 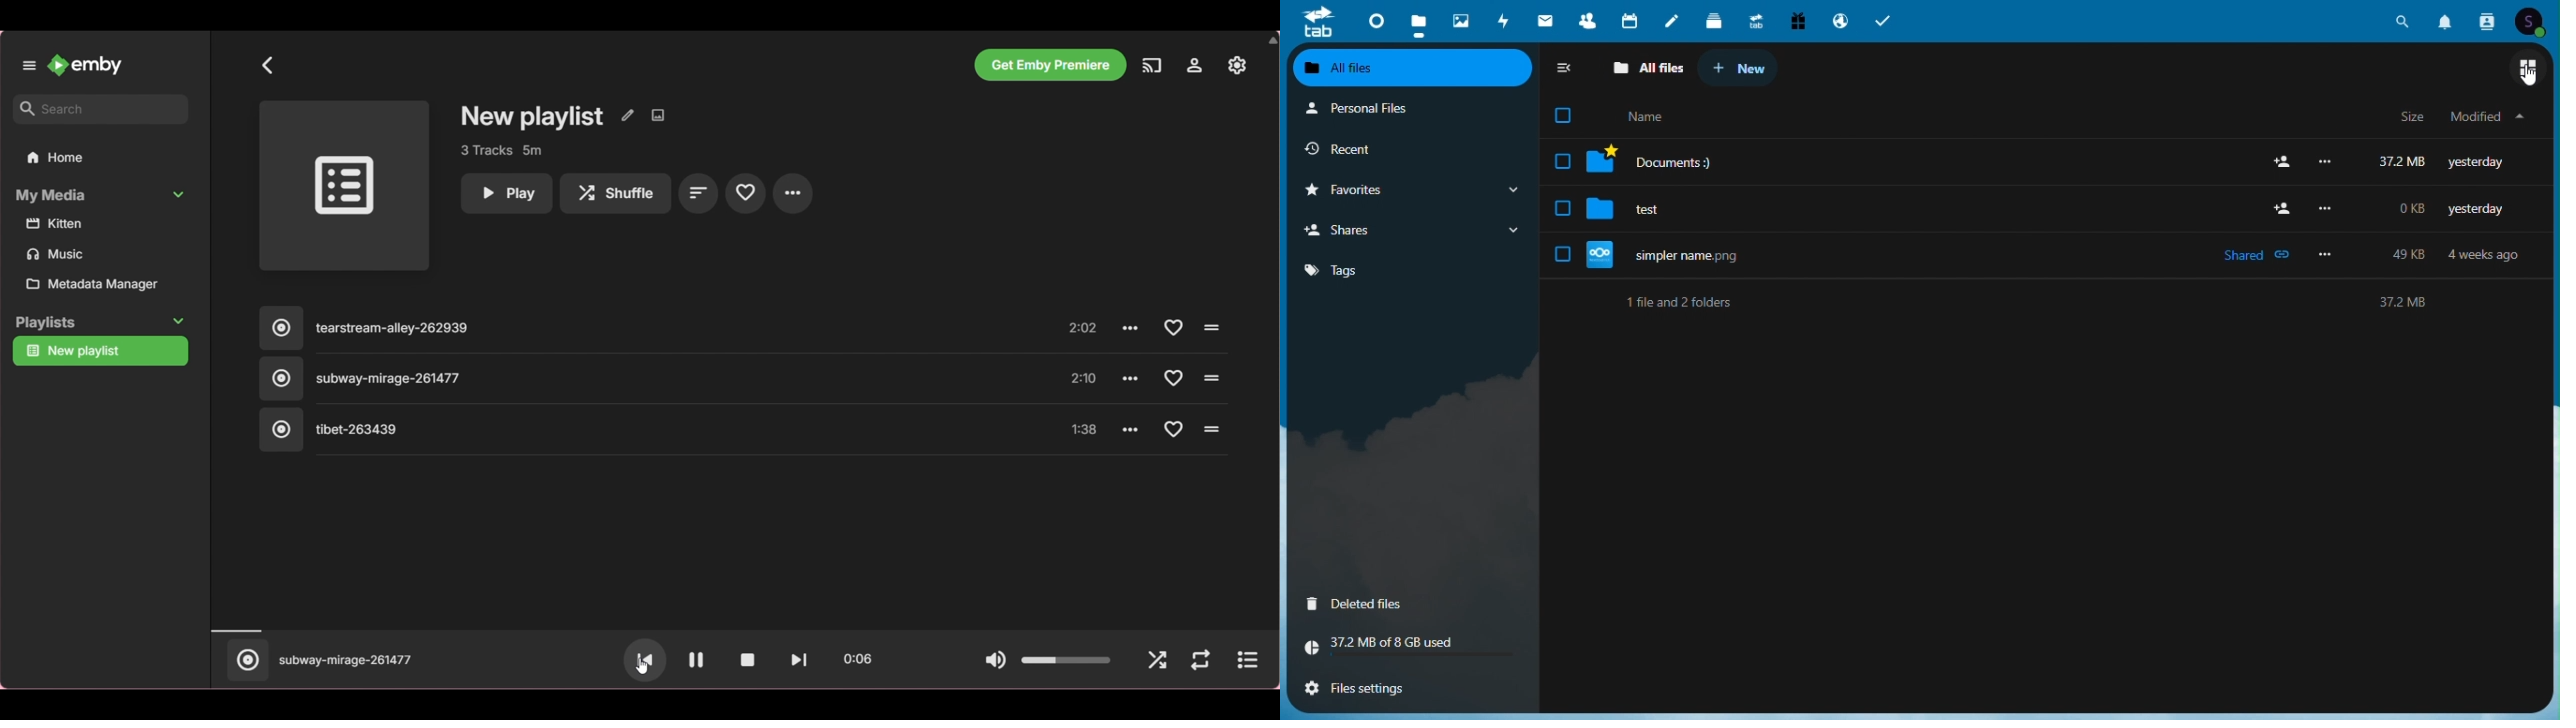 I want to click on files , so click(x=1420, y=19).